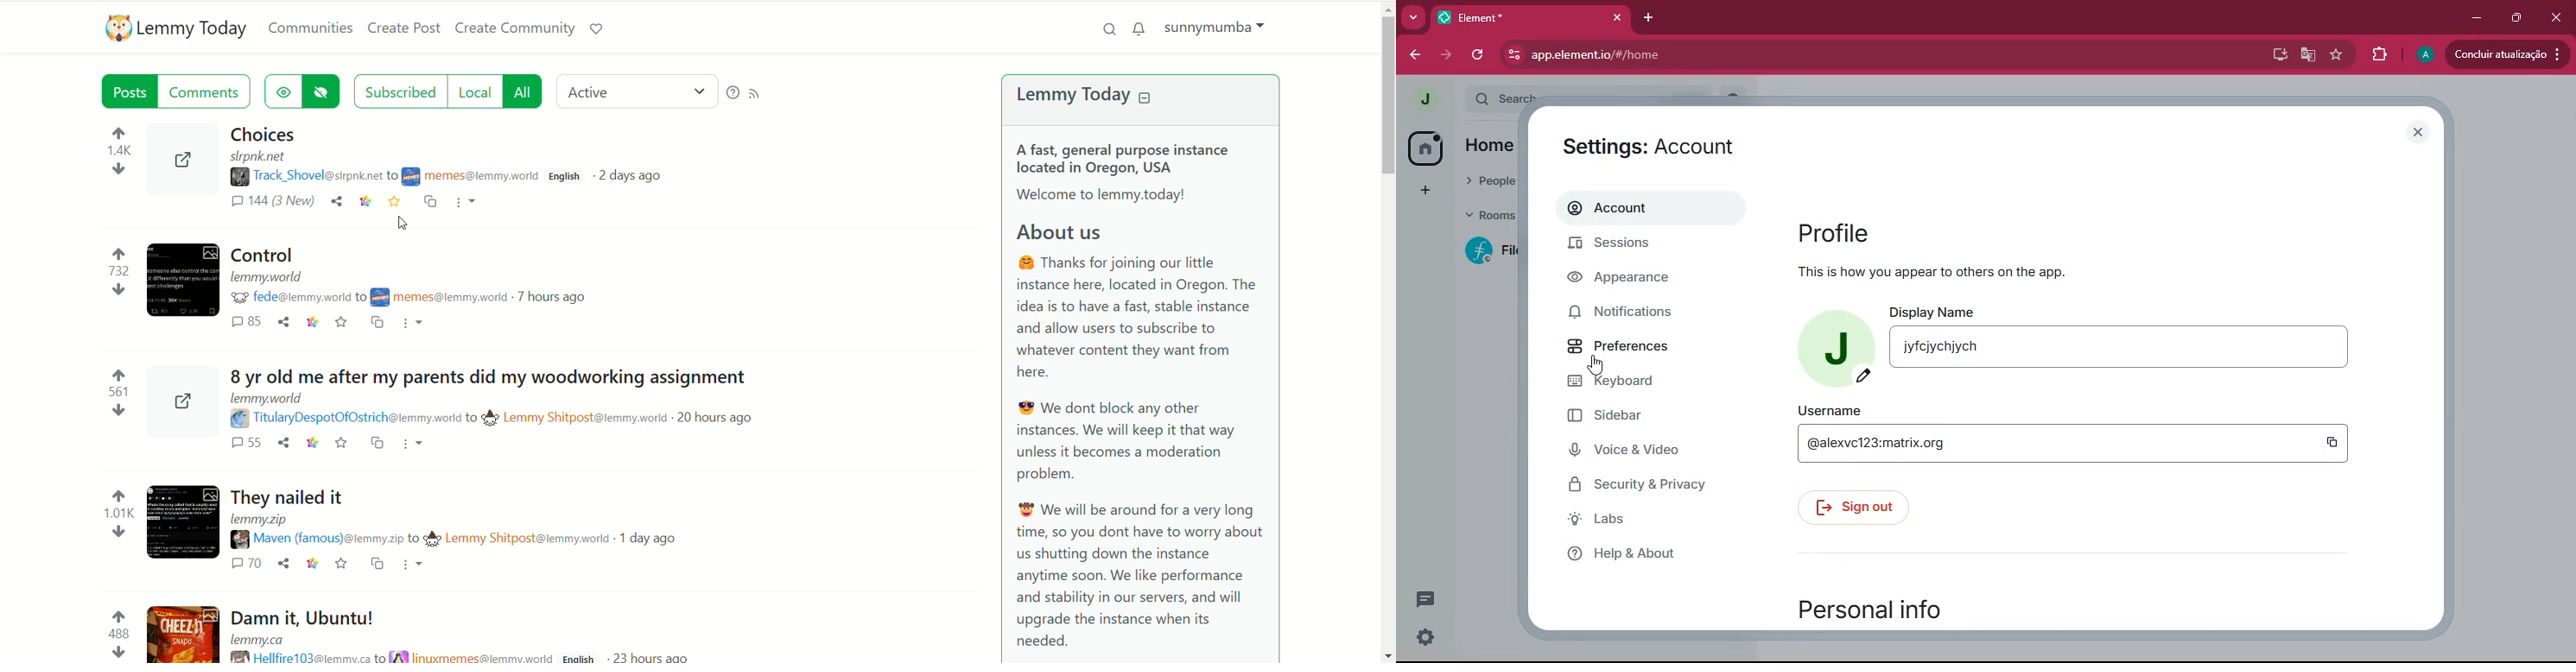 Image resolution: width=2576 pixels, height=672 pixels. I want to click on conversation, so click(1429, 598).